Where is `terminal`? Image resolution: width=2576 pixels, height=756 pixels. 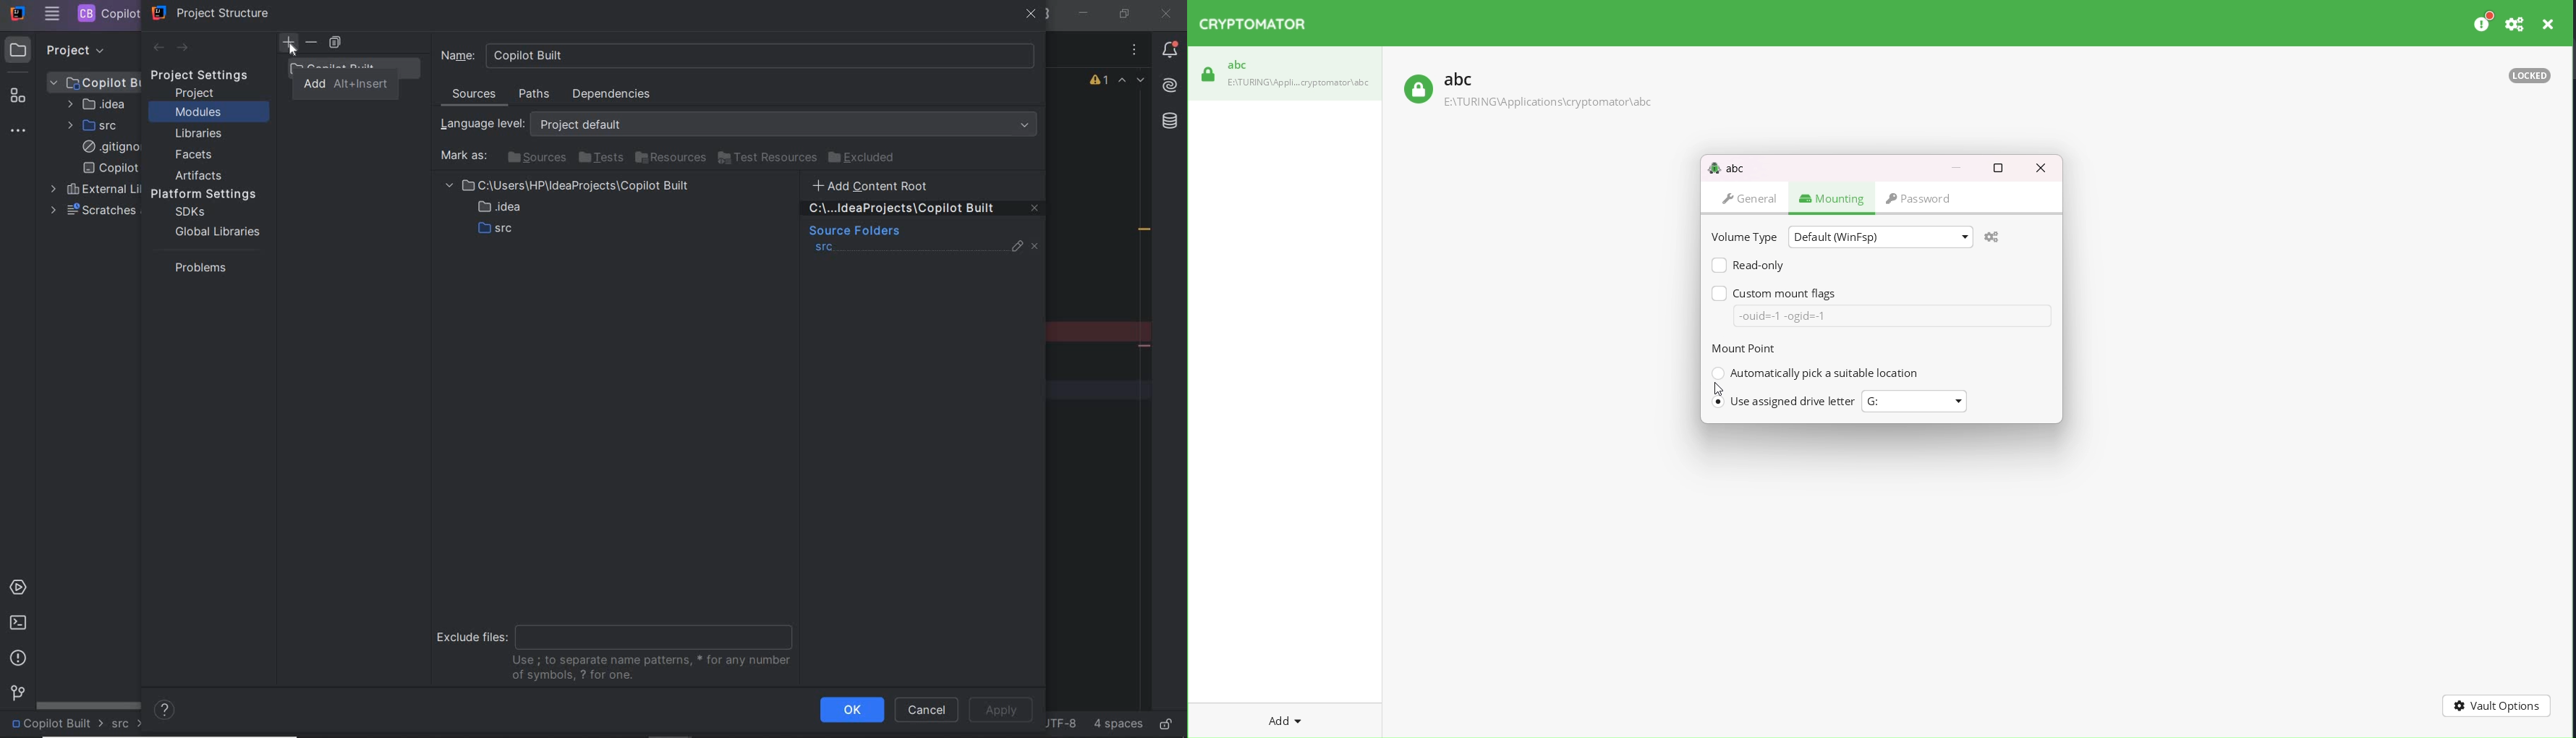
terminal is located at coordinates (18, 622).